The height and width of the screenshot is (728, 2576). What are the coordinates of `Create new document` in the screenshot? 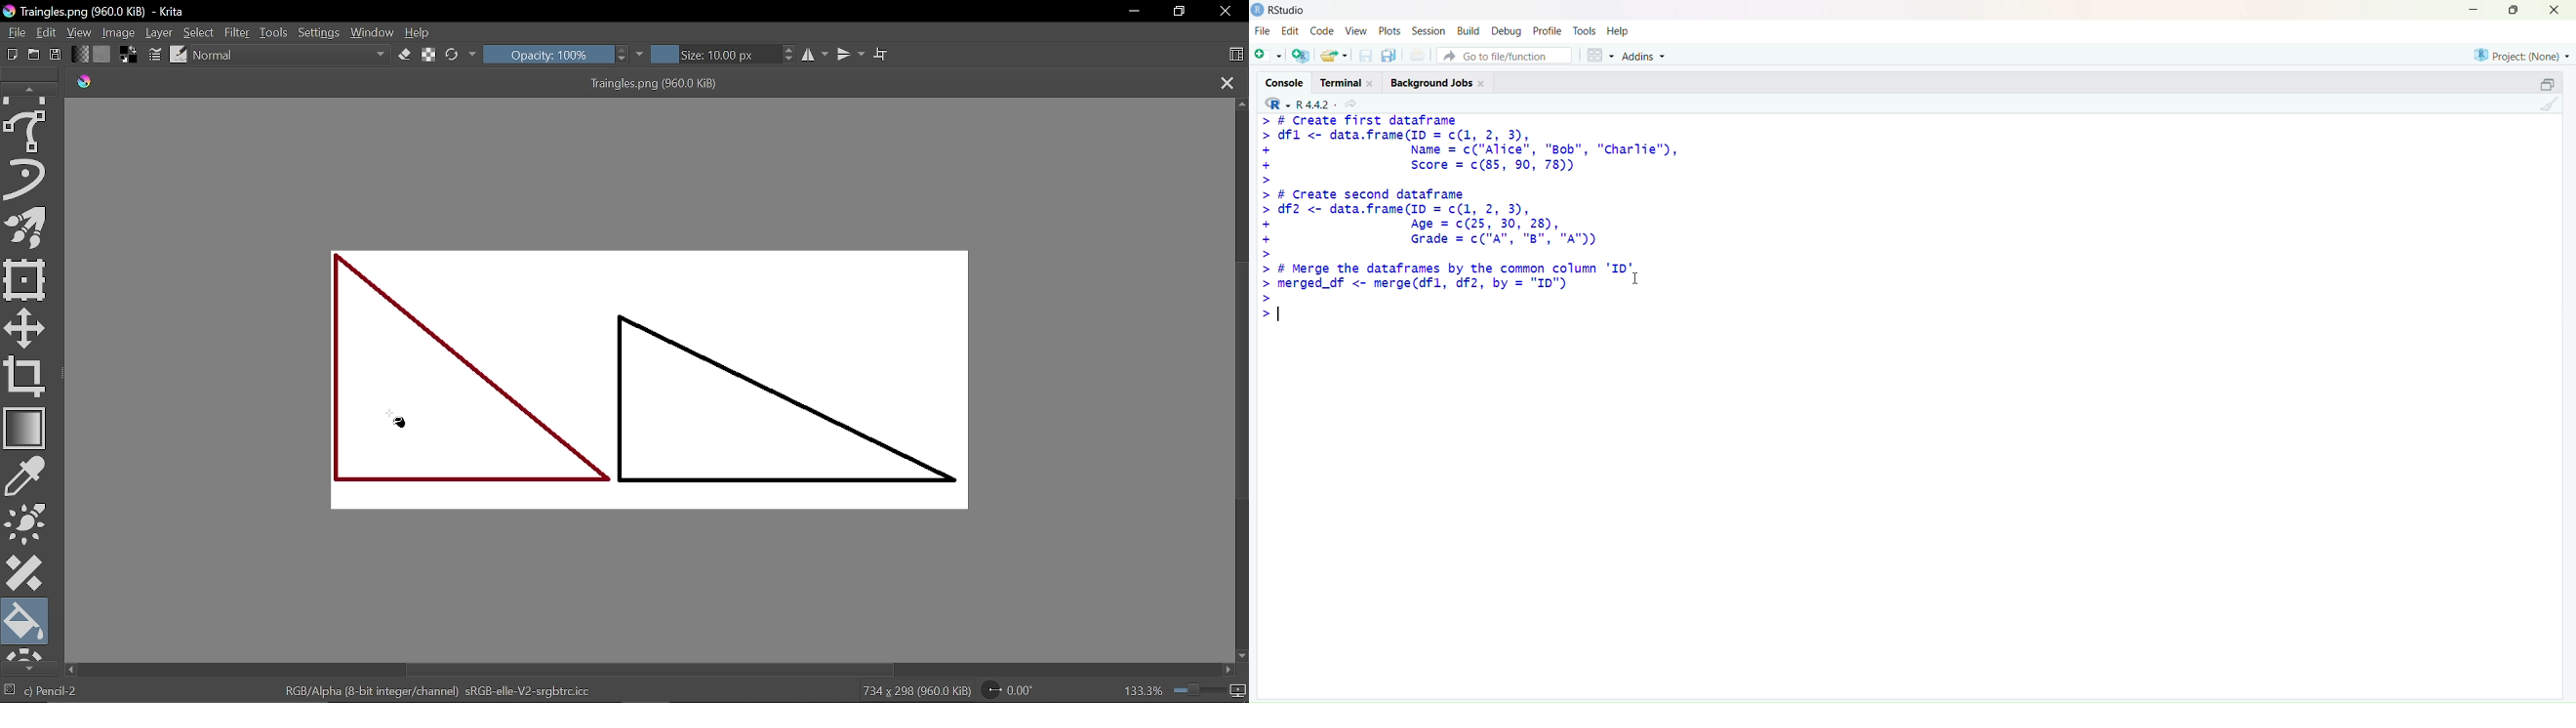 It's located at (10, 55).